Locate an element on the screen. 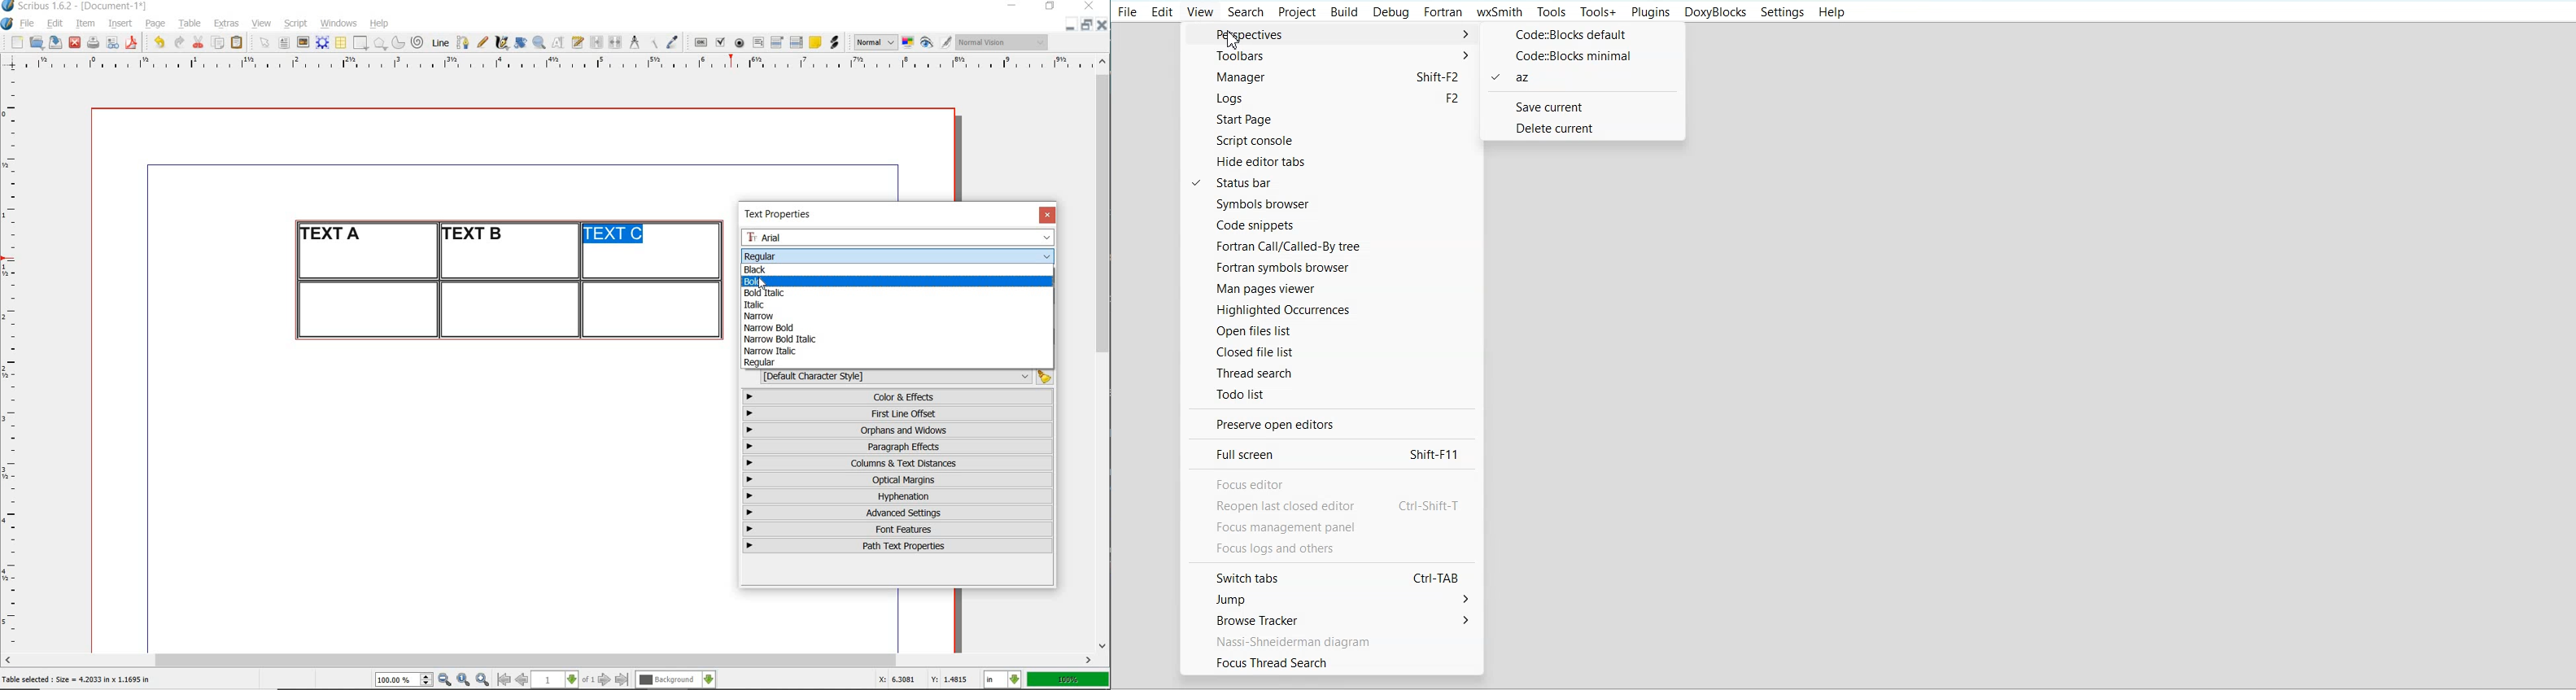 The image size is (2576, 700). close is located at coordinates (1102, 24).